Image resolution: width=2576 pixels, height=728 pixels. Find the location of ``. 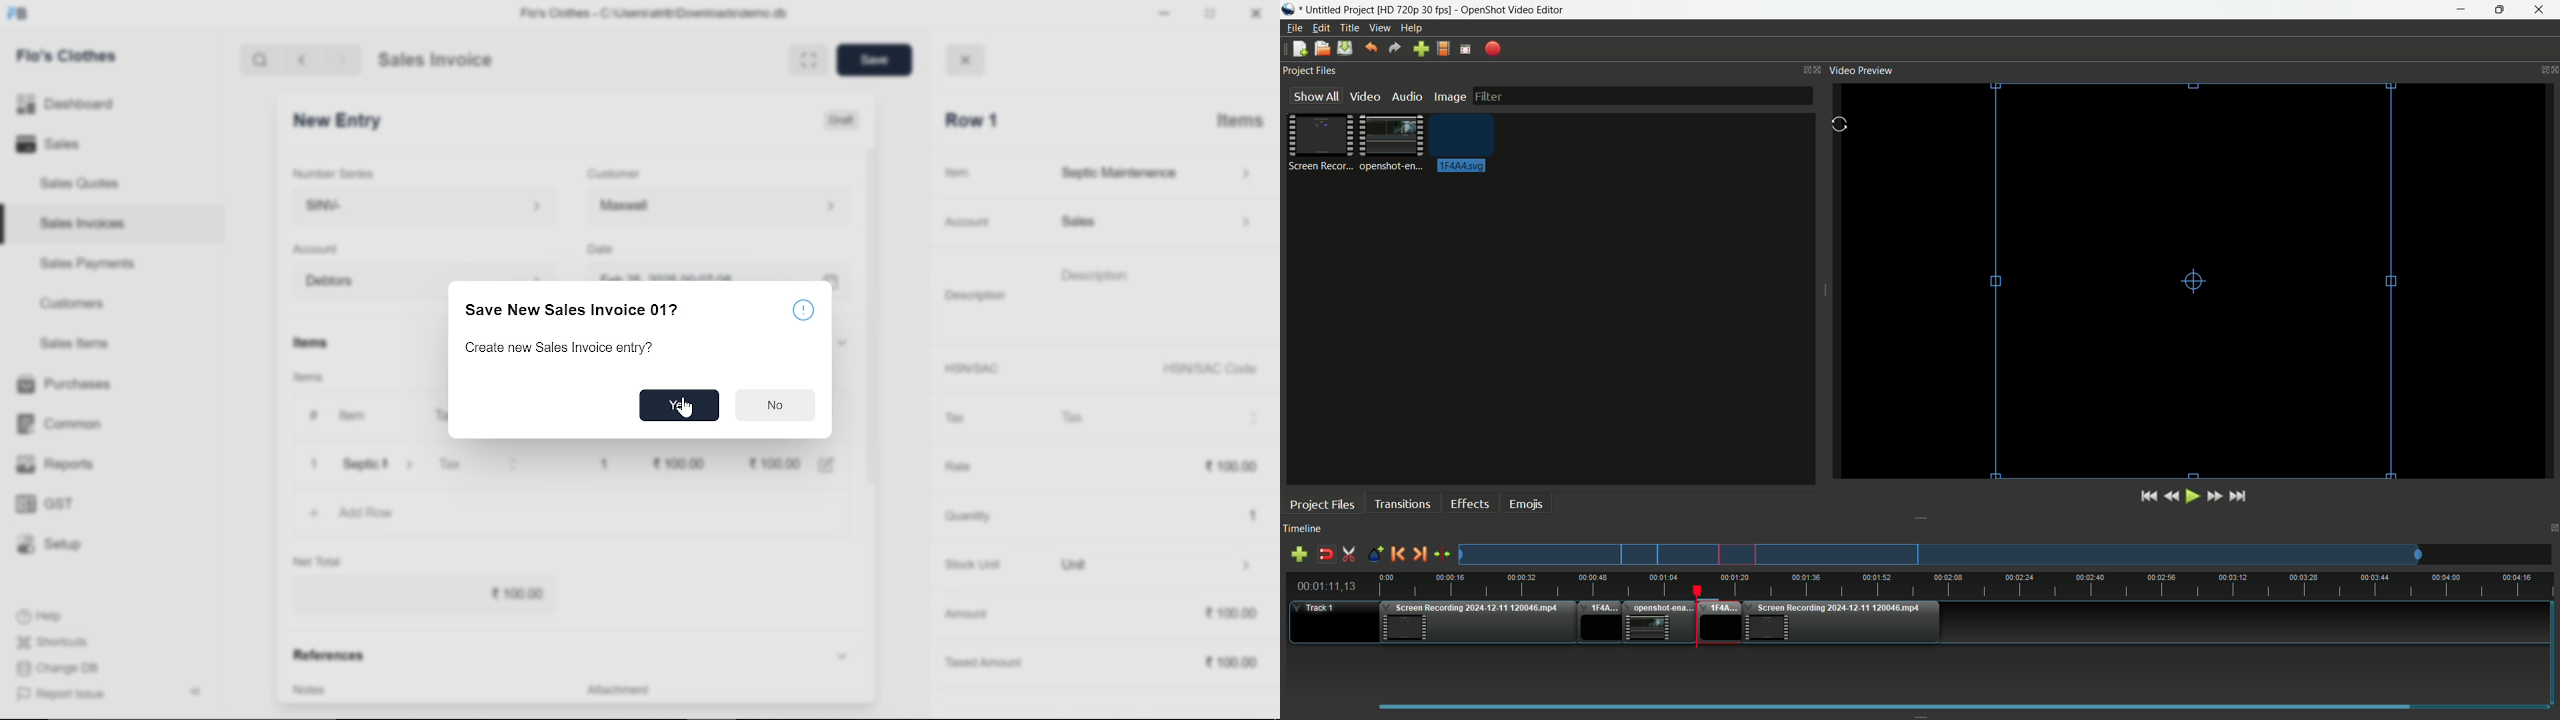

 is located at coordinates (774, 408).